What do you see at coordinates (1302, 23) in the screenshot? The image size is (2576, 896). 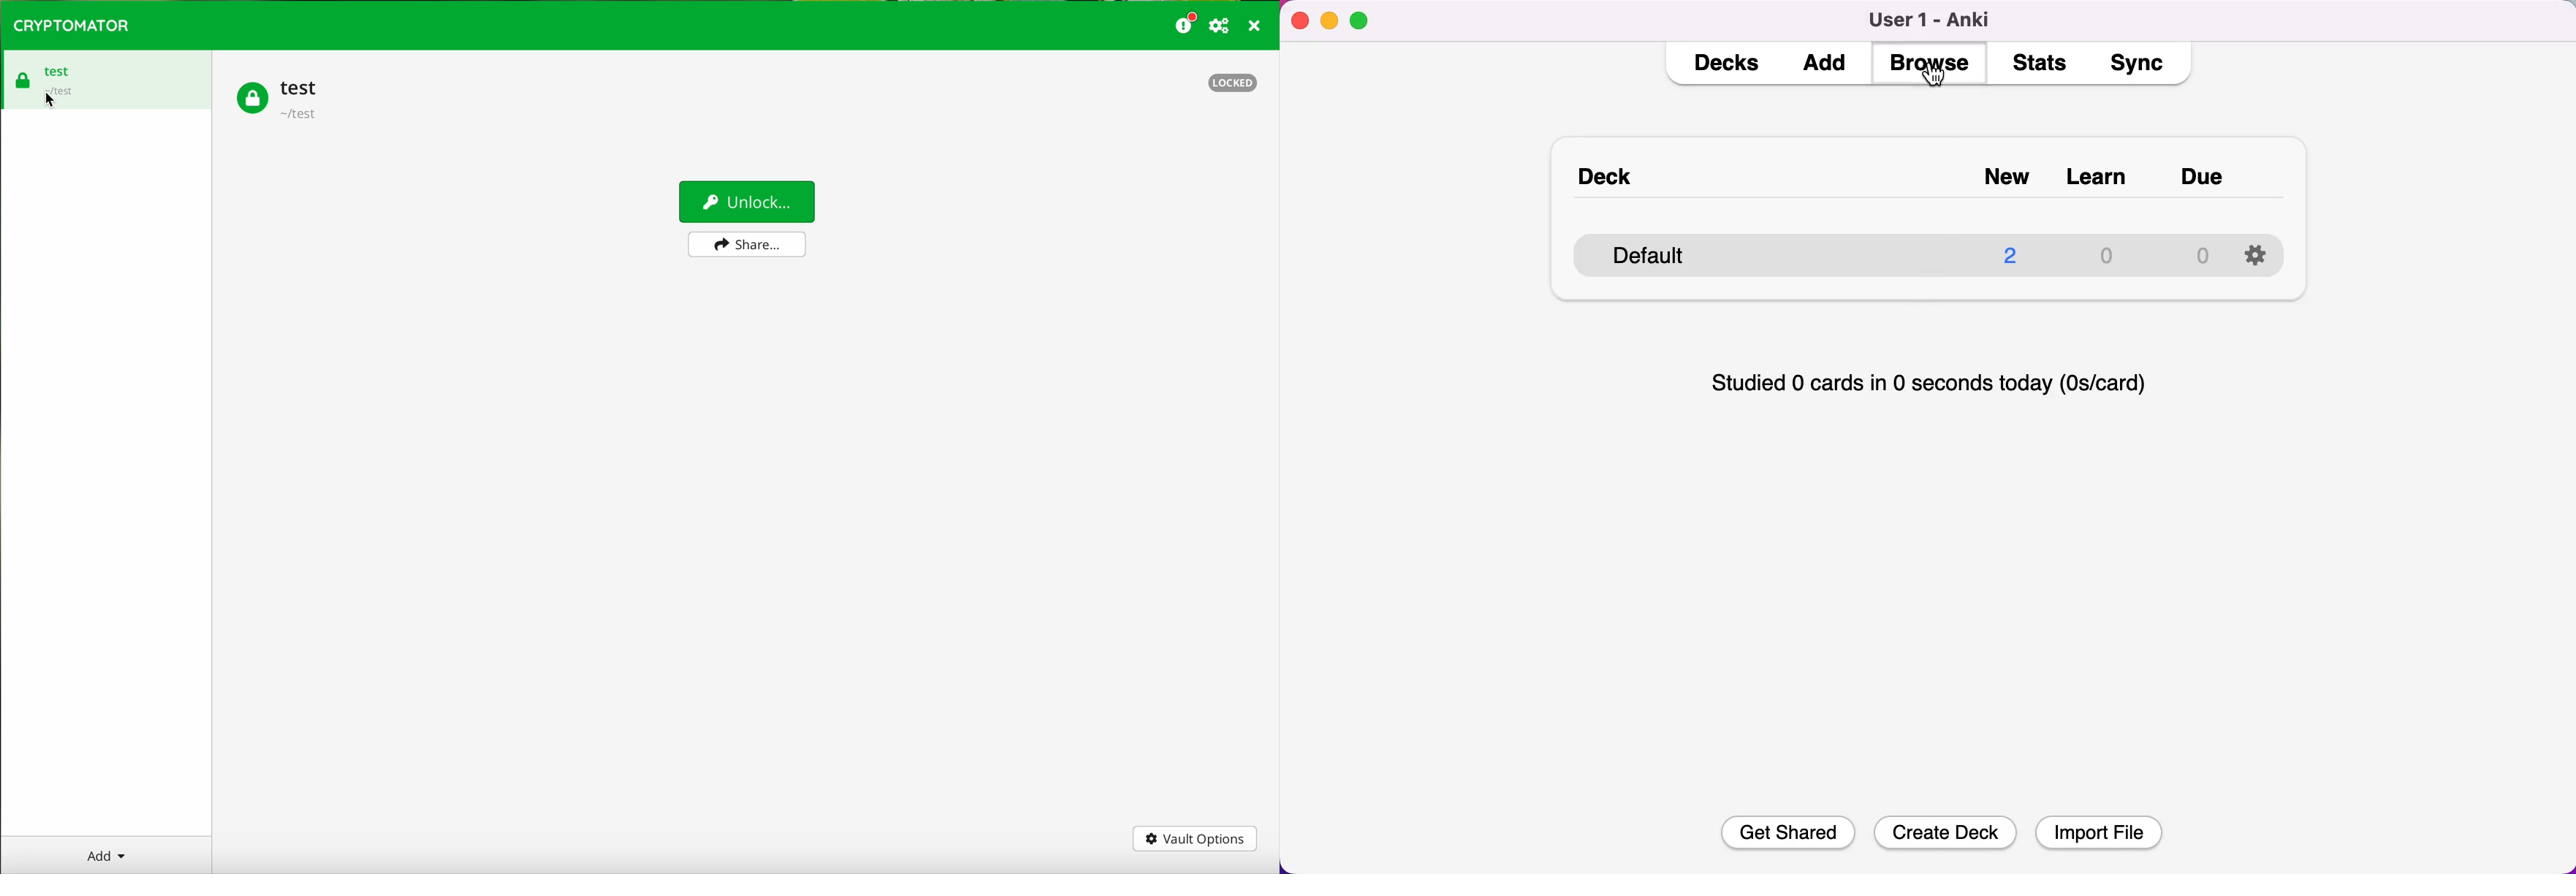 I see `close` at bounding box center [1302, 23].